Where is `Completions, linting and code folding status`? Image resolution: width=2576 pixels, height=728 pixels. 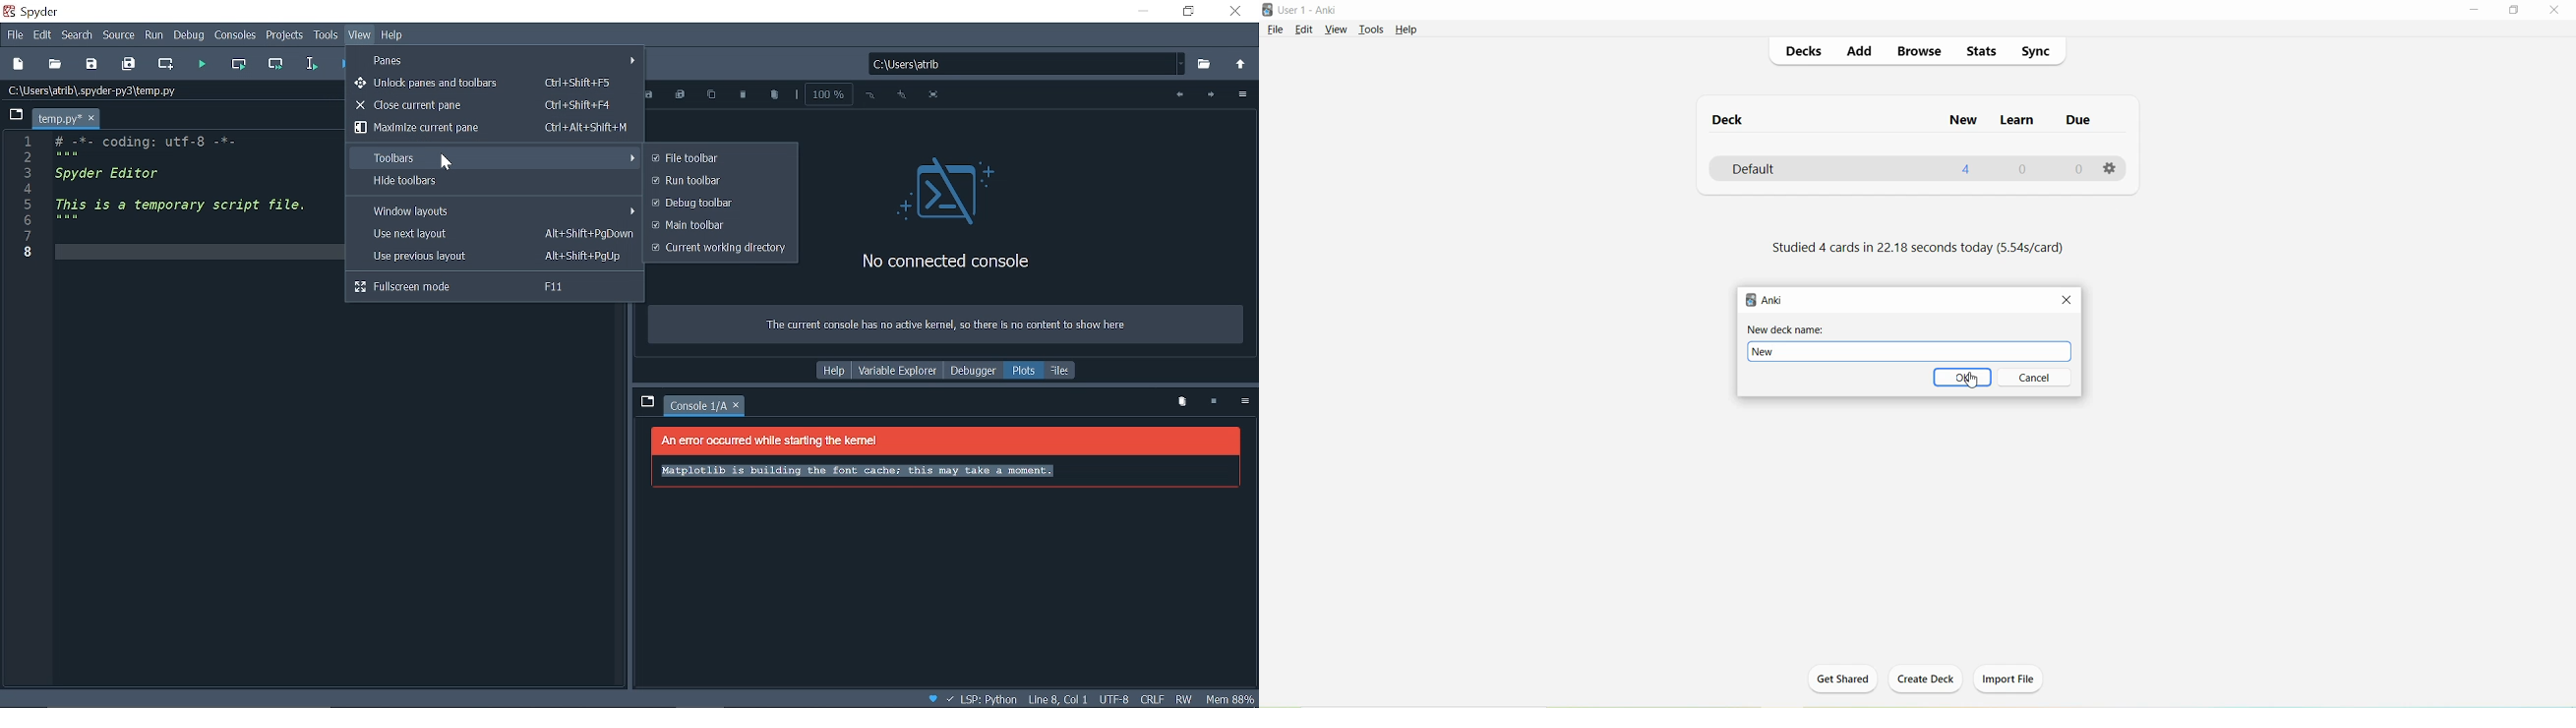 Completions, linting and code folding status is located at coordinates (973, 700).